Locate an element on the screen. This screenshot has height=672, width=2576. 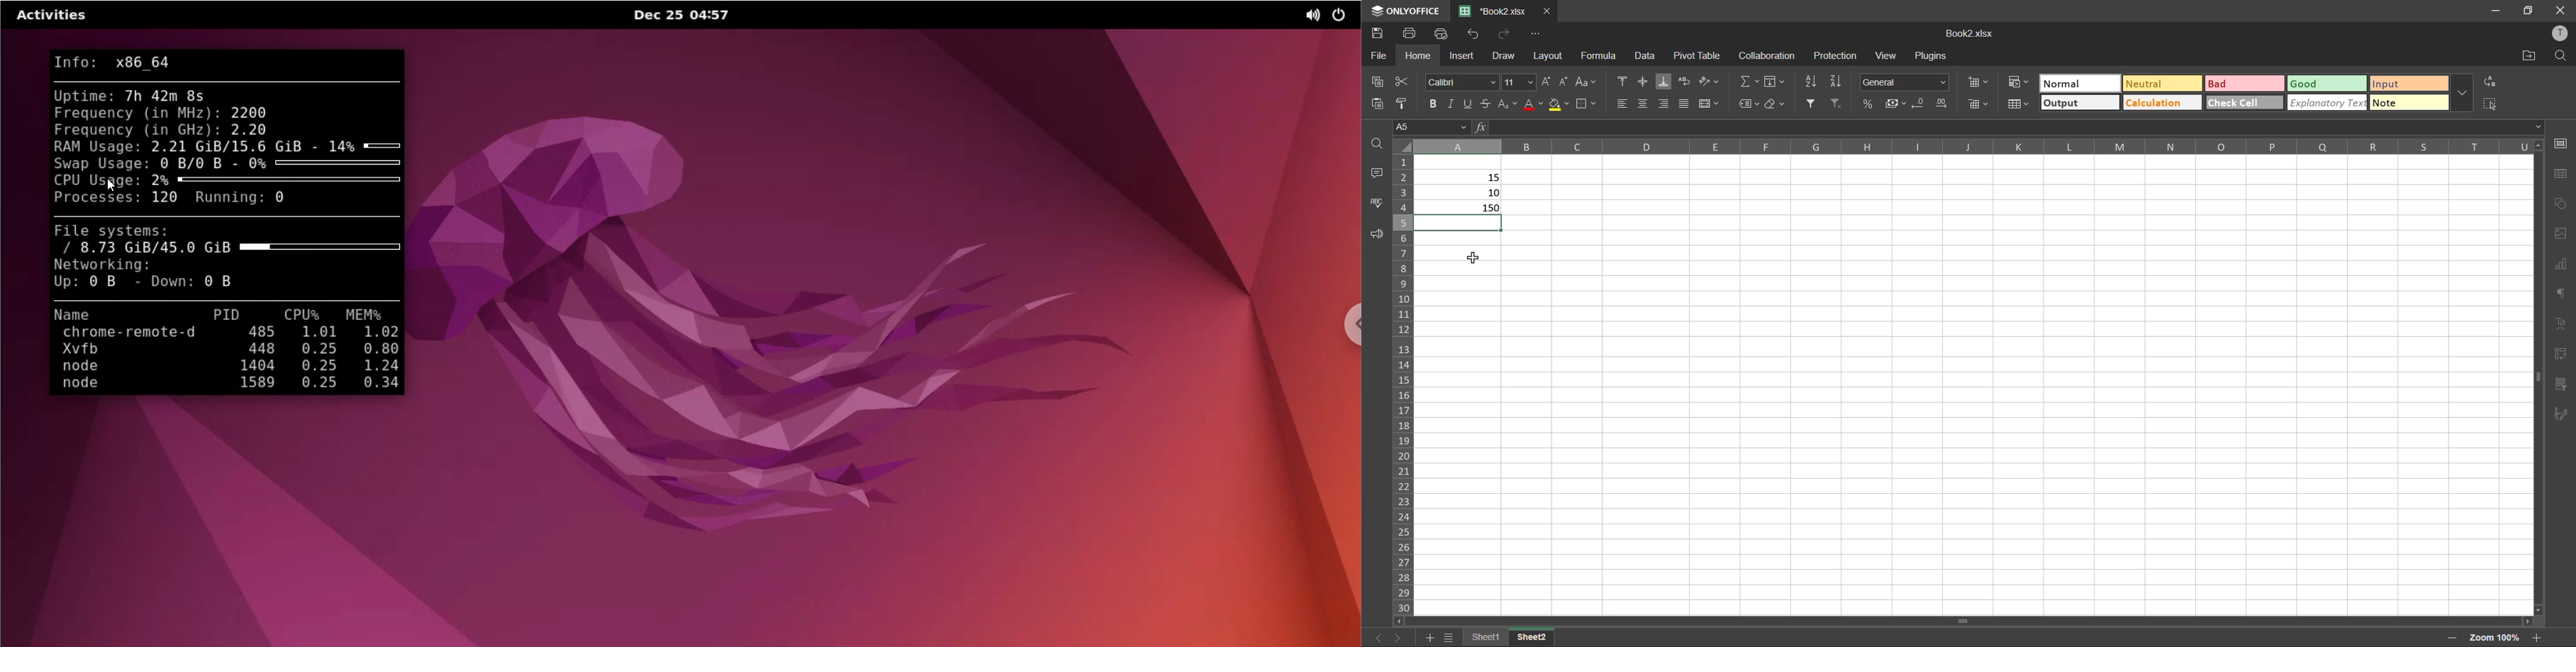
150 is located at coordinates (1464, 206).